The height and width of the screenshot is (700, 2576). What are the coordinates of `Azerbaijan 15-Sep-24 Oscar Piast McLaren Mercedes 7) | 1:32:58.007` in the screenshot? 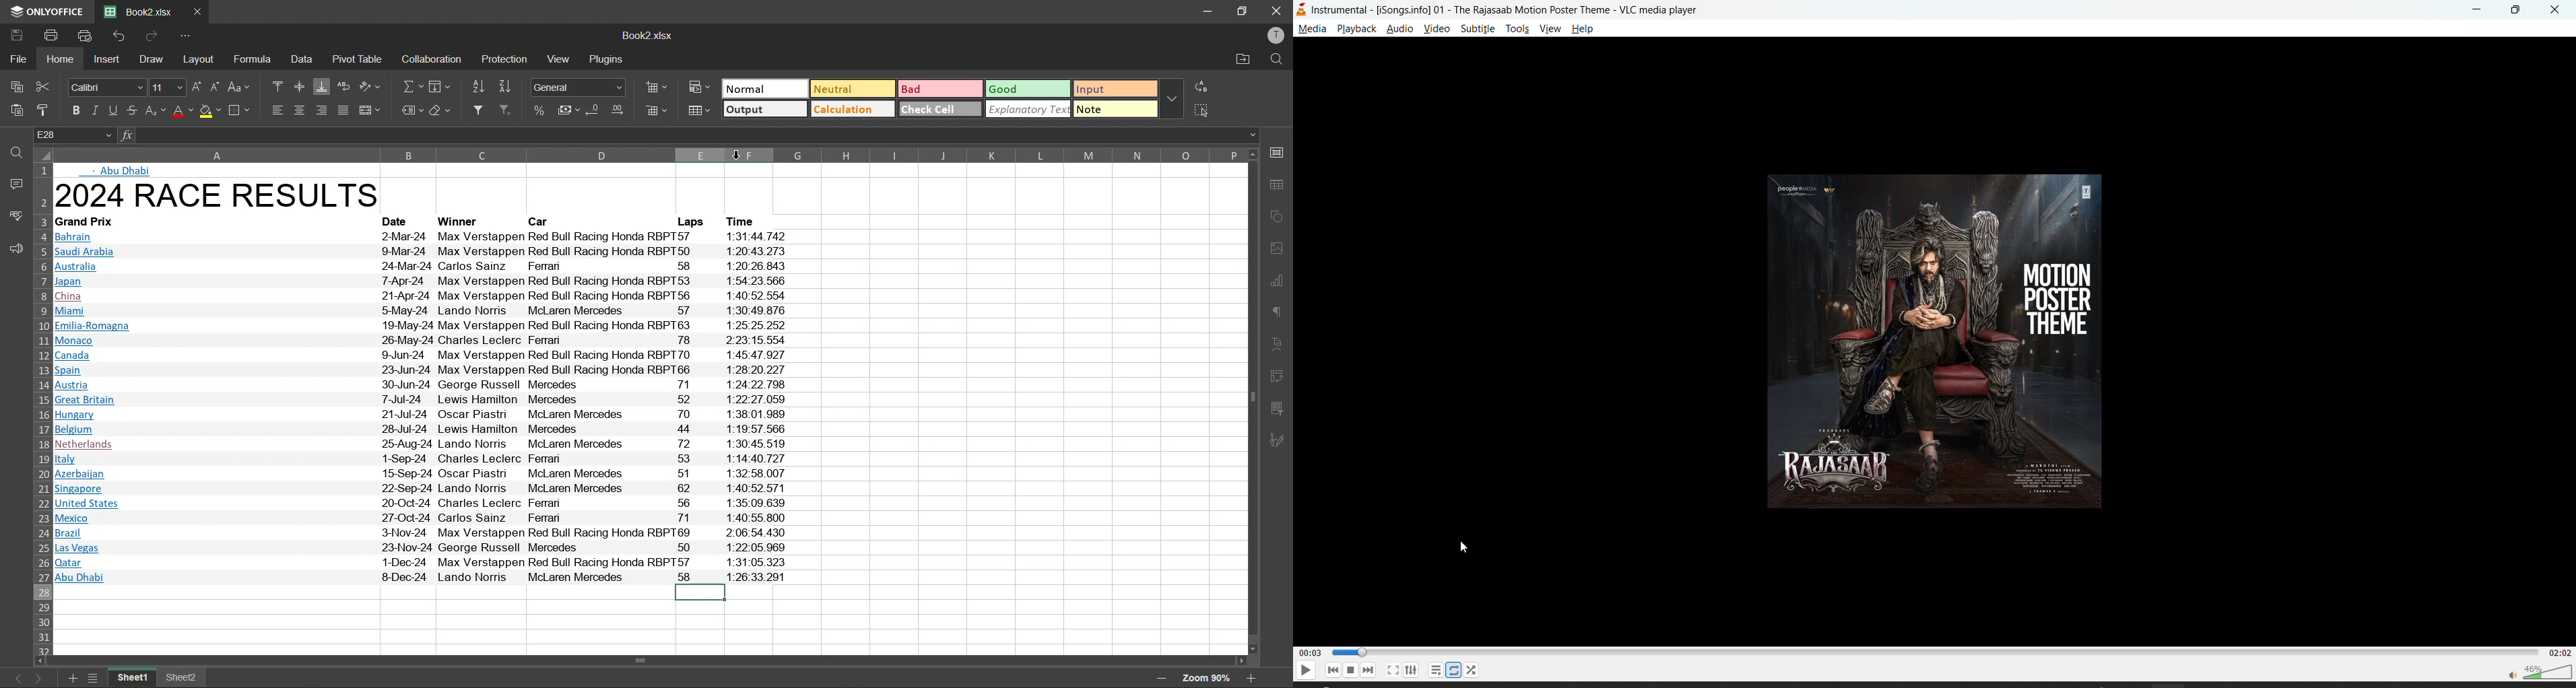 It's located at (420, 474).